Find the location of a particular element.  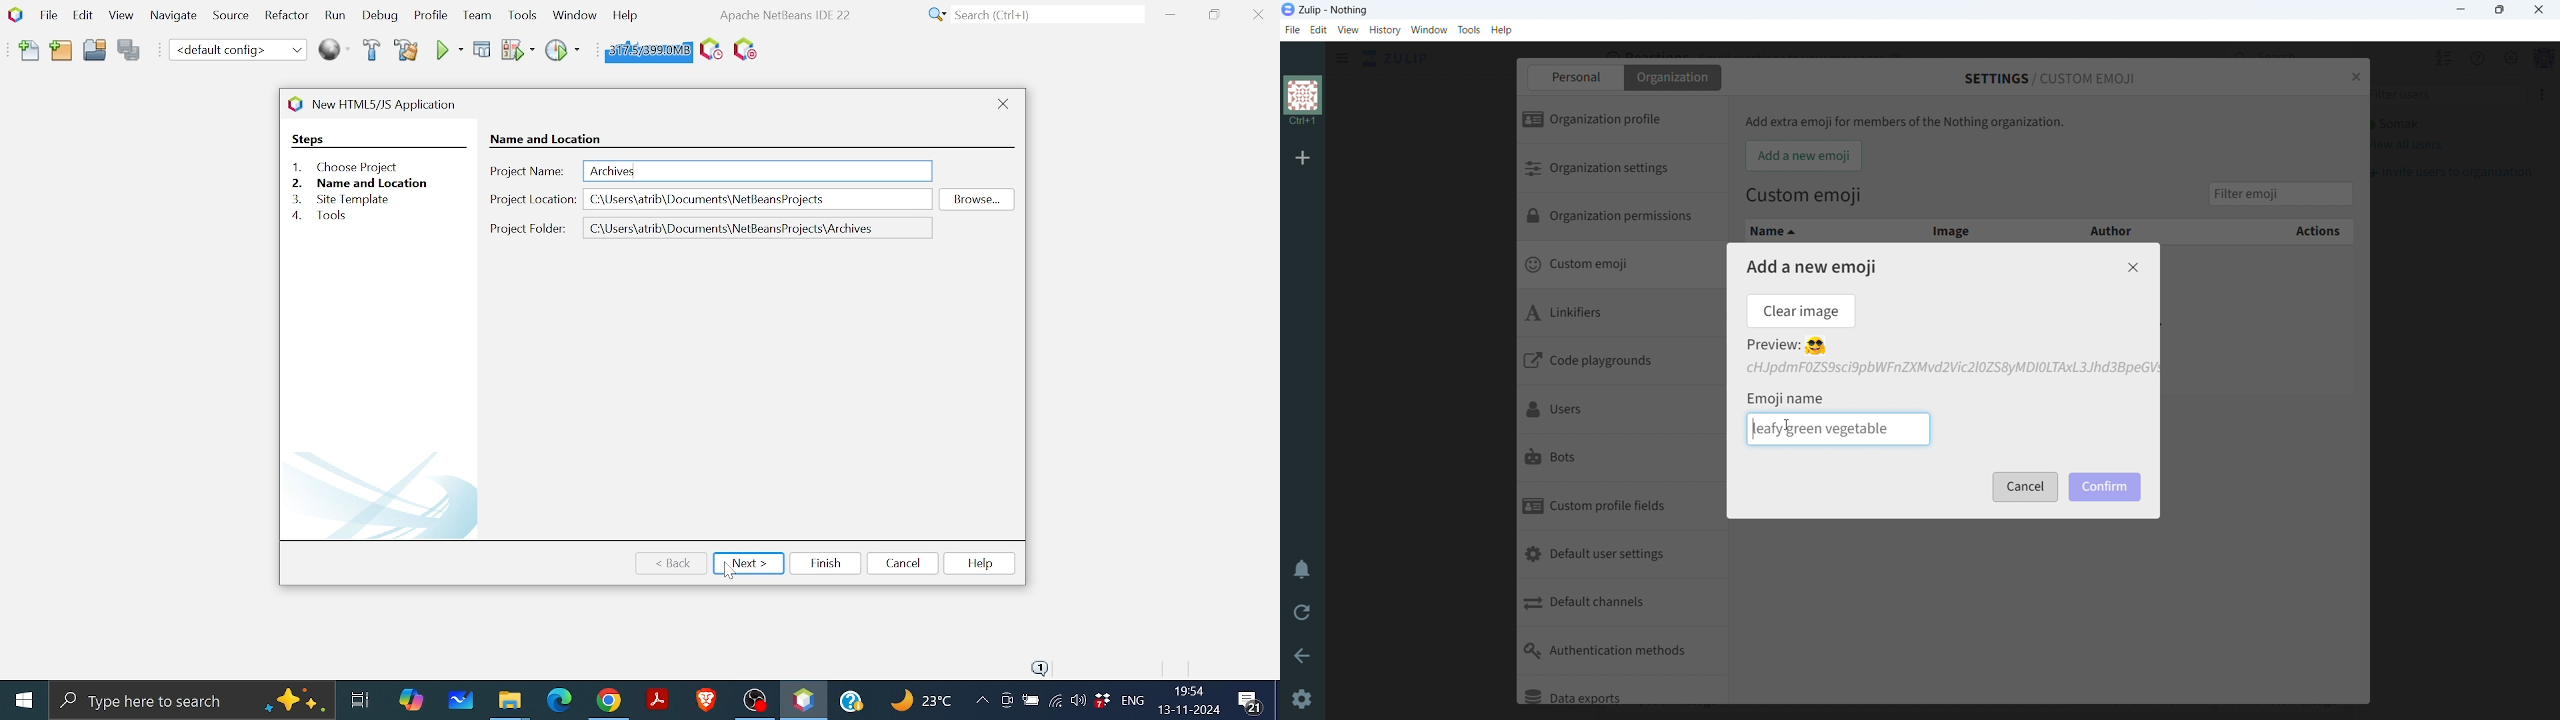

view is located at coordinates (1349, 30).